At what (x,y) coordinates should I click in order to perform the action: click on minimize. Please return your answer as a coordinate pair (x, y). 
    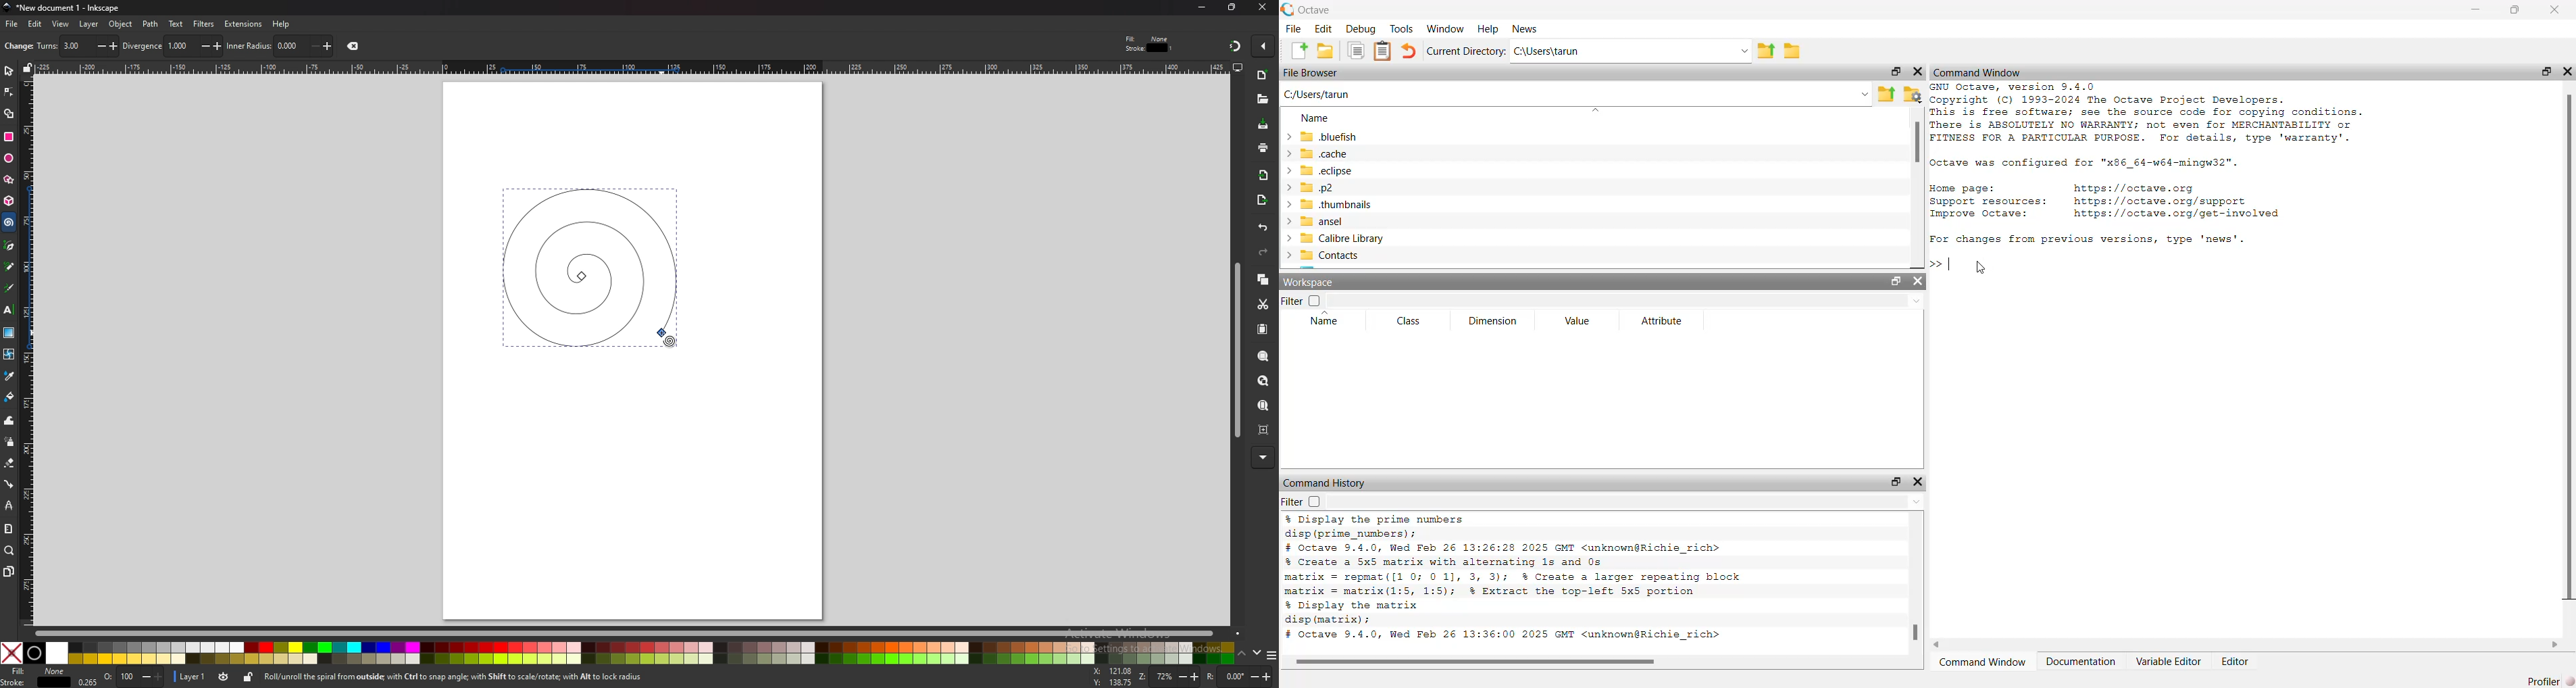
    Looking at the image, I should click on (1202, 7).